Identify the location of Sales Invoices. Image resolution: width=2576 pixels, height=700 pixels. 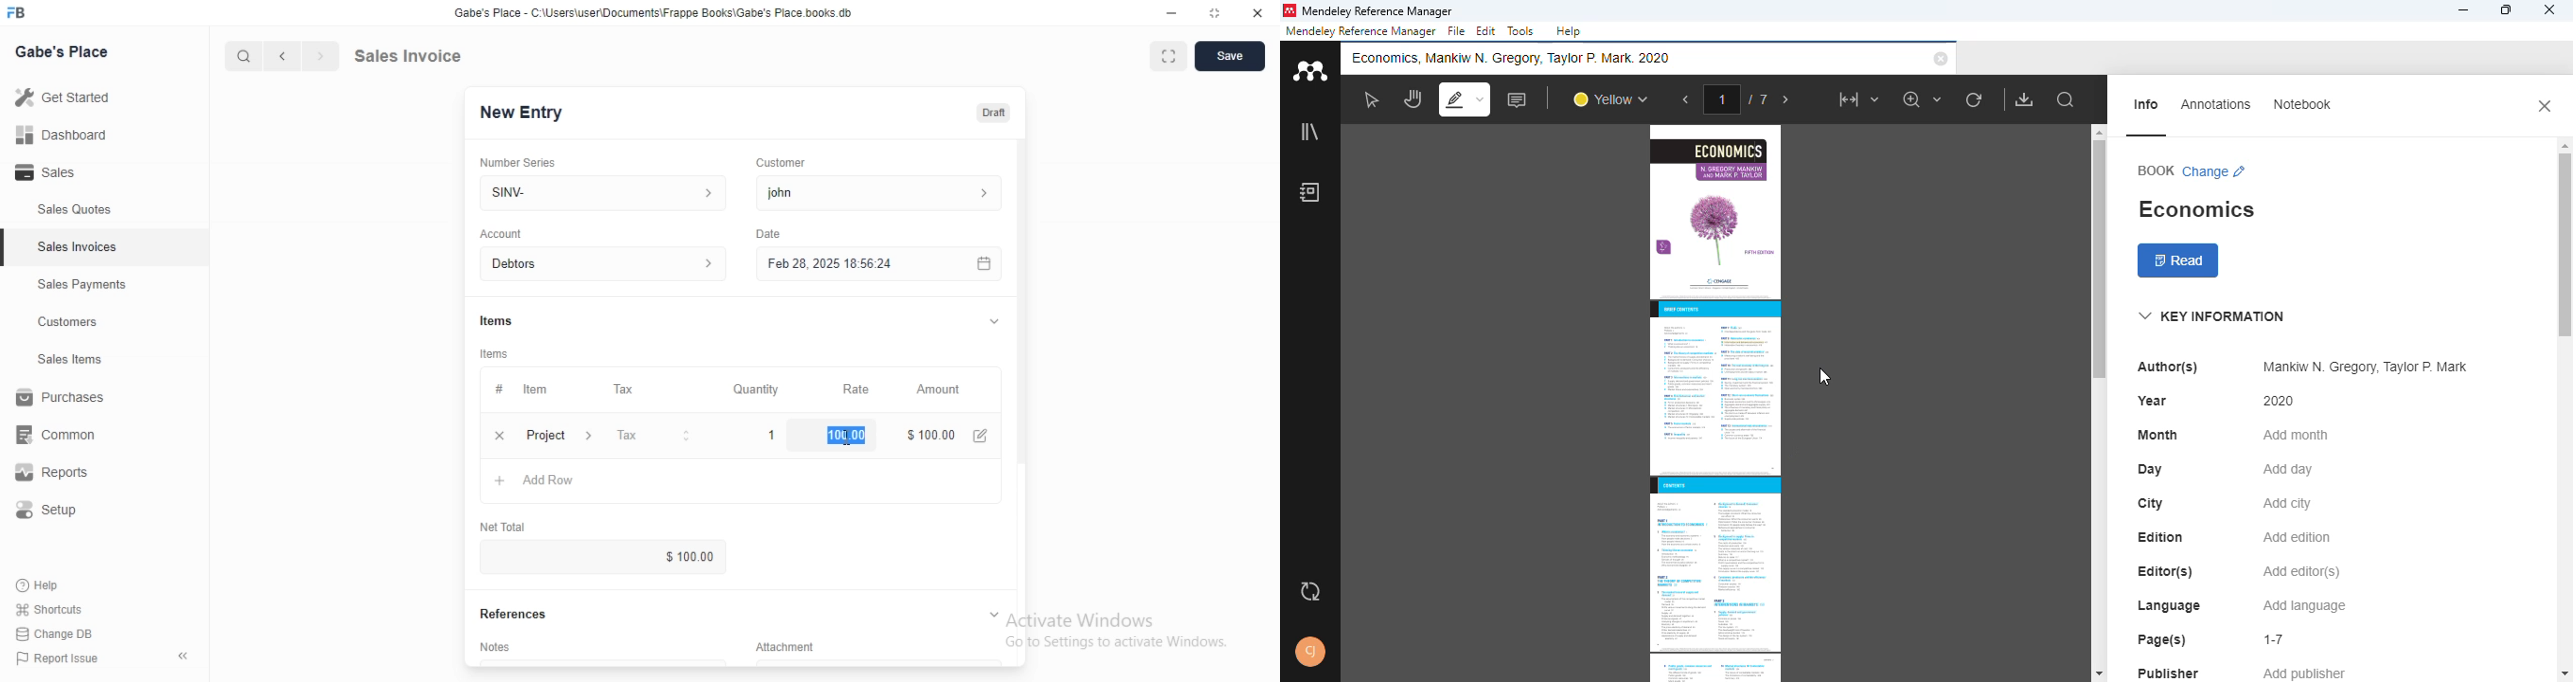
(79, 247).